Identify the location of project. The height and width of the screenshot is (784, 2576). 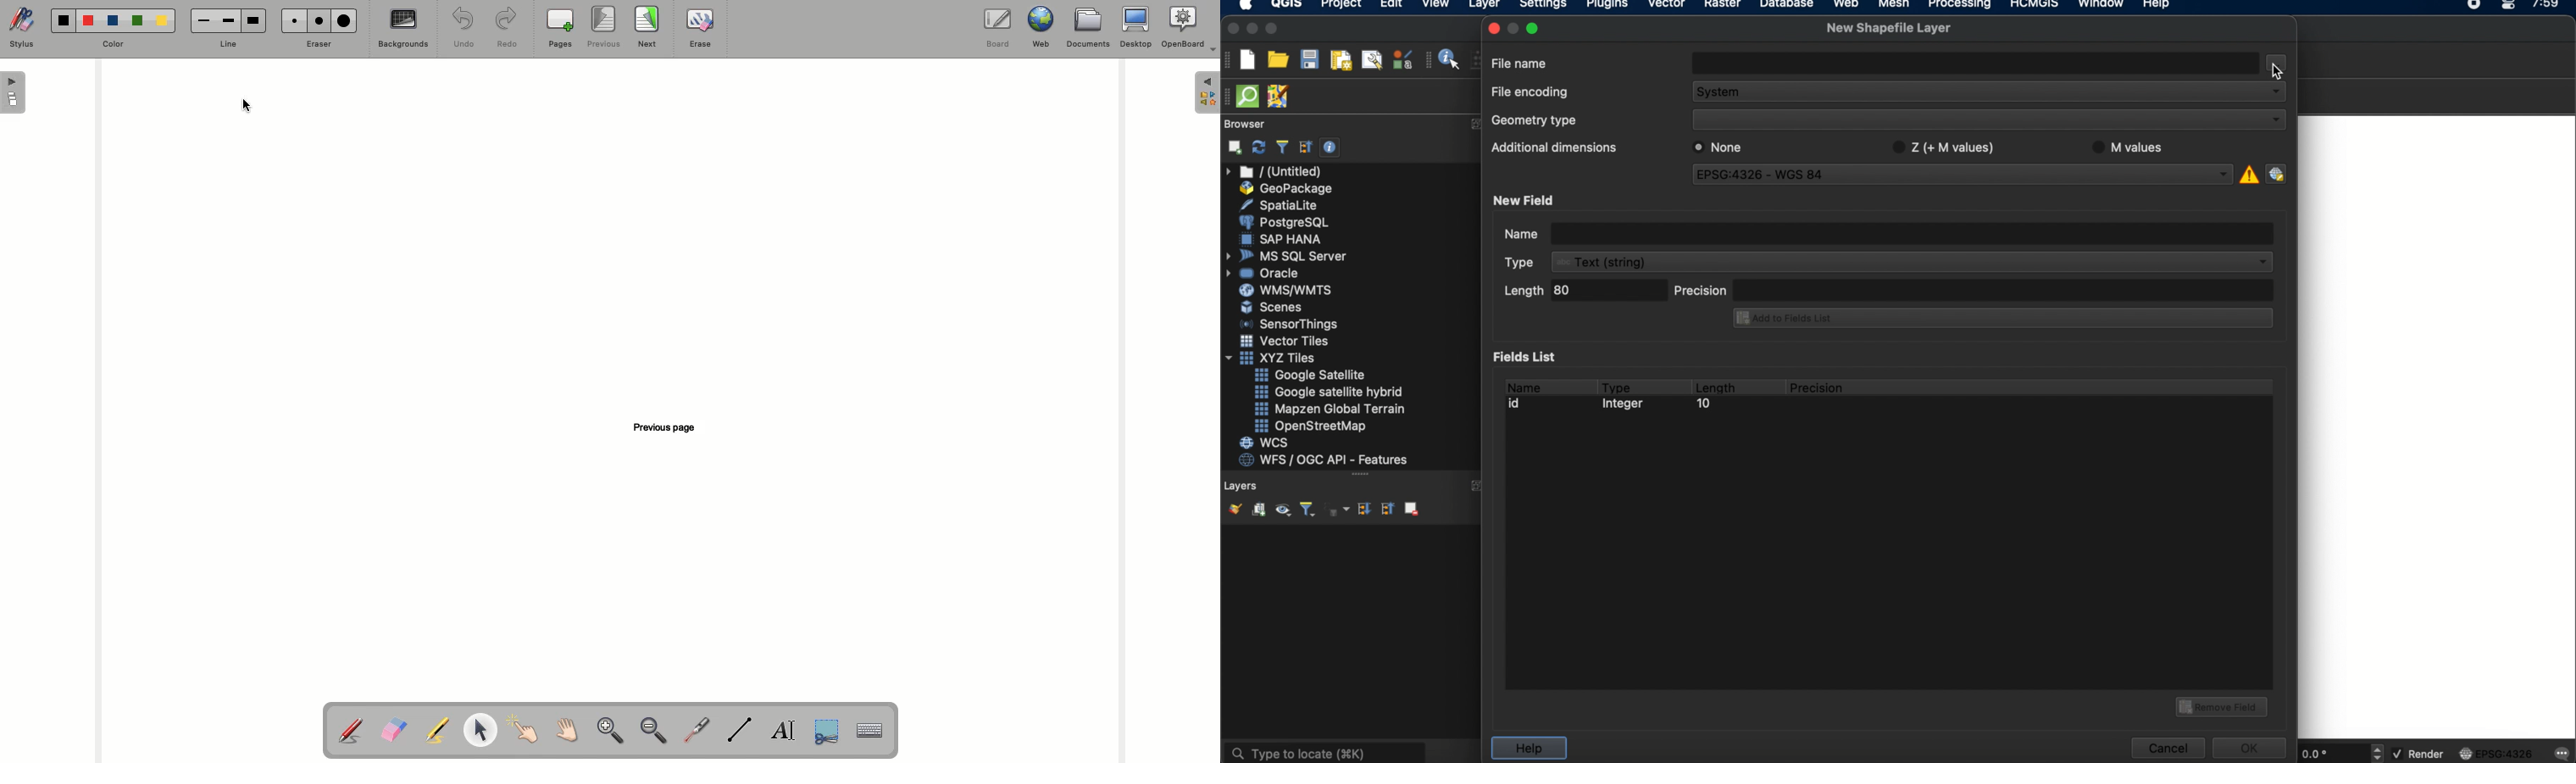
(1339, 6).